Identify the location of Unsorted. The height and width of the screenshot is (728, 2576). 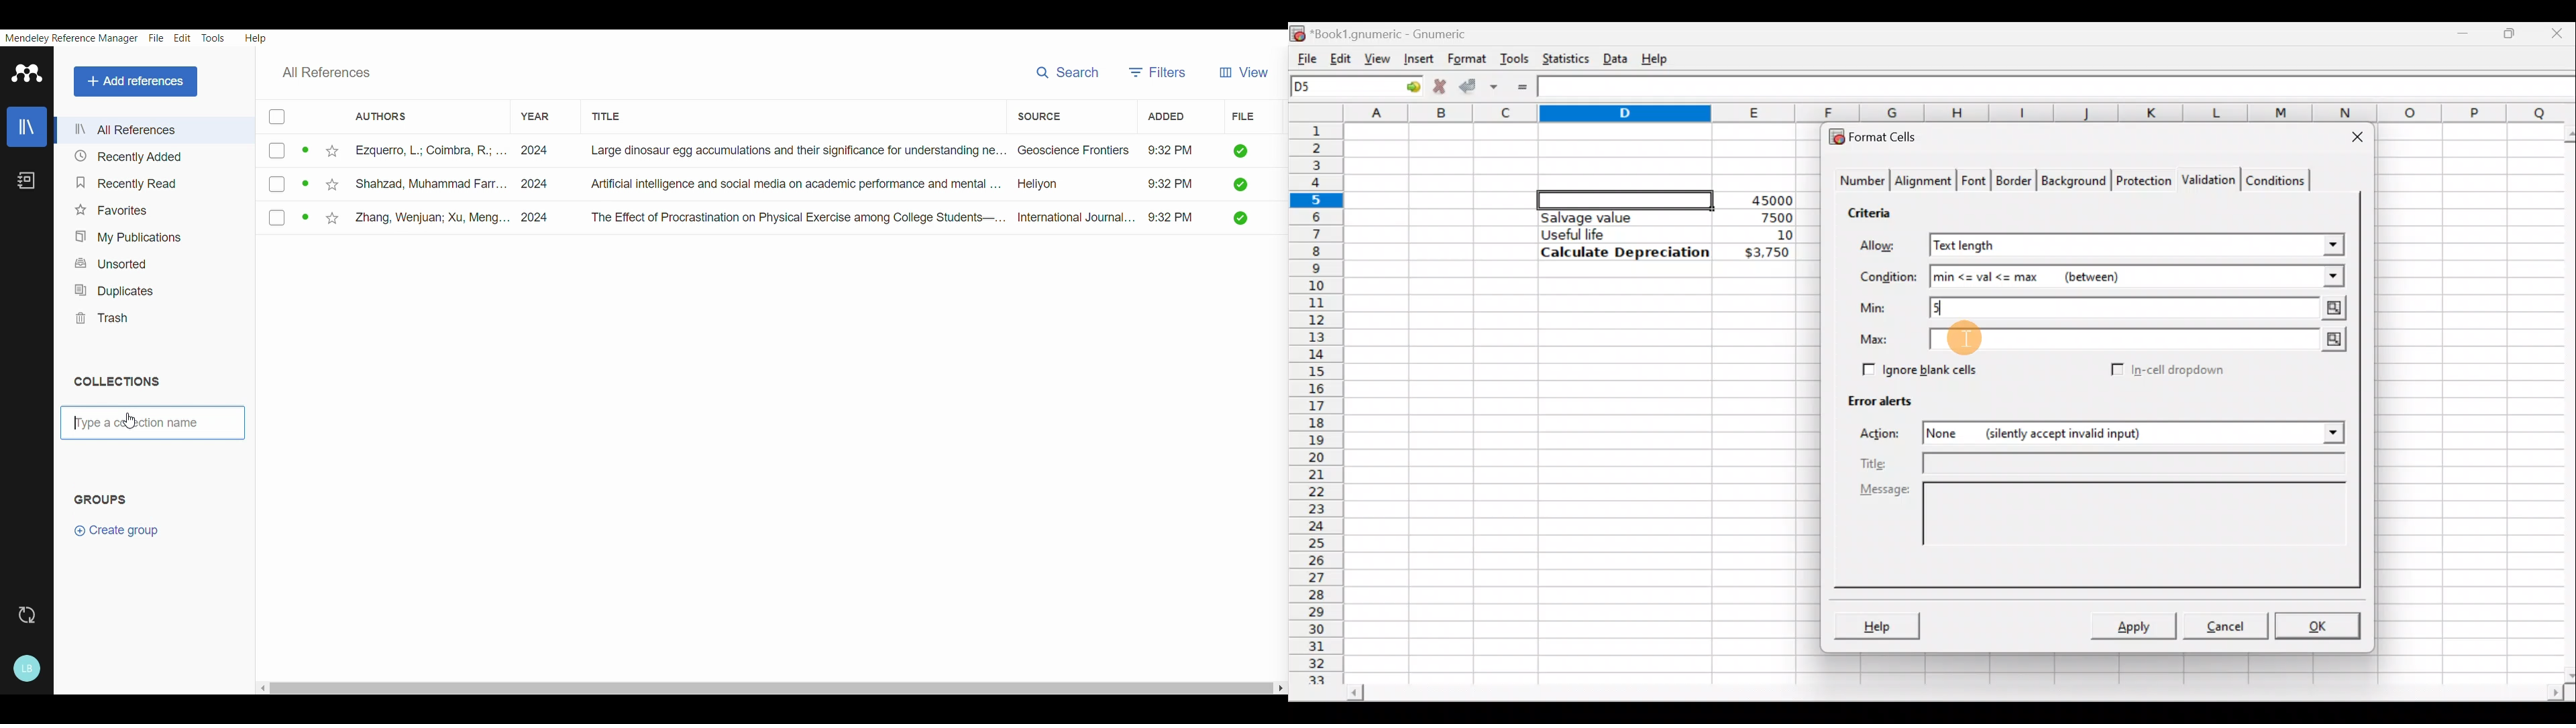
(117, 263).